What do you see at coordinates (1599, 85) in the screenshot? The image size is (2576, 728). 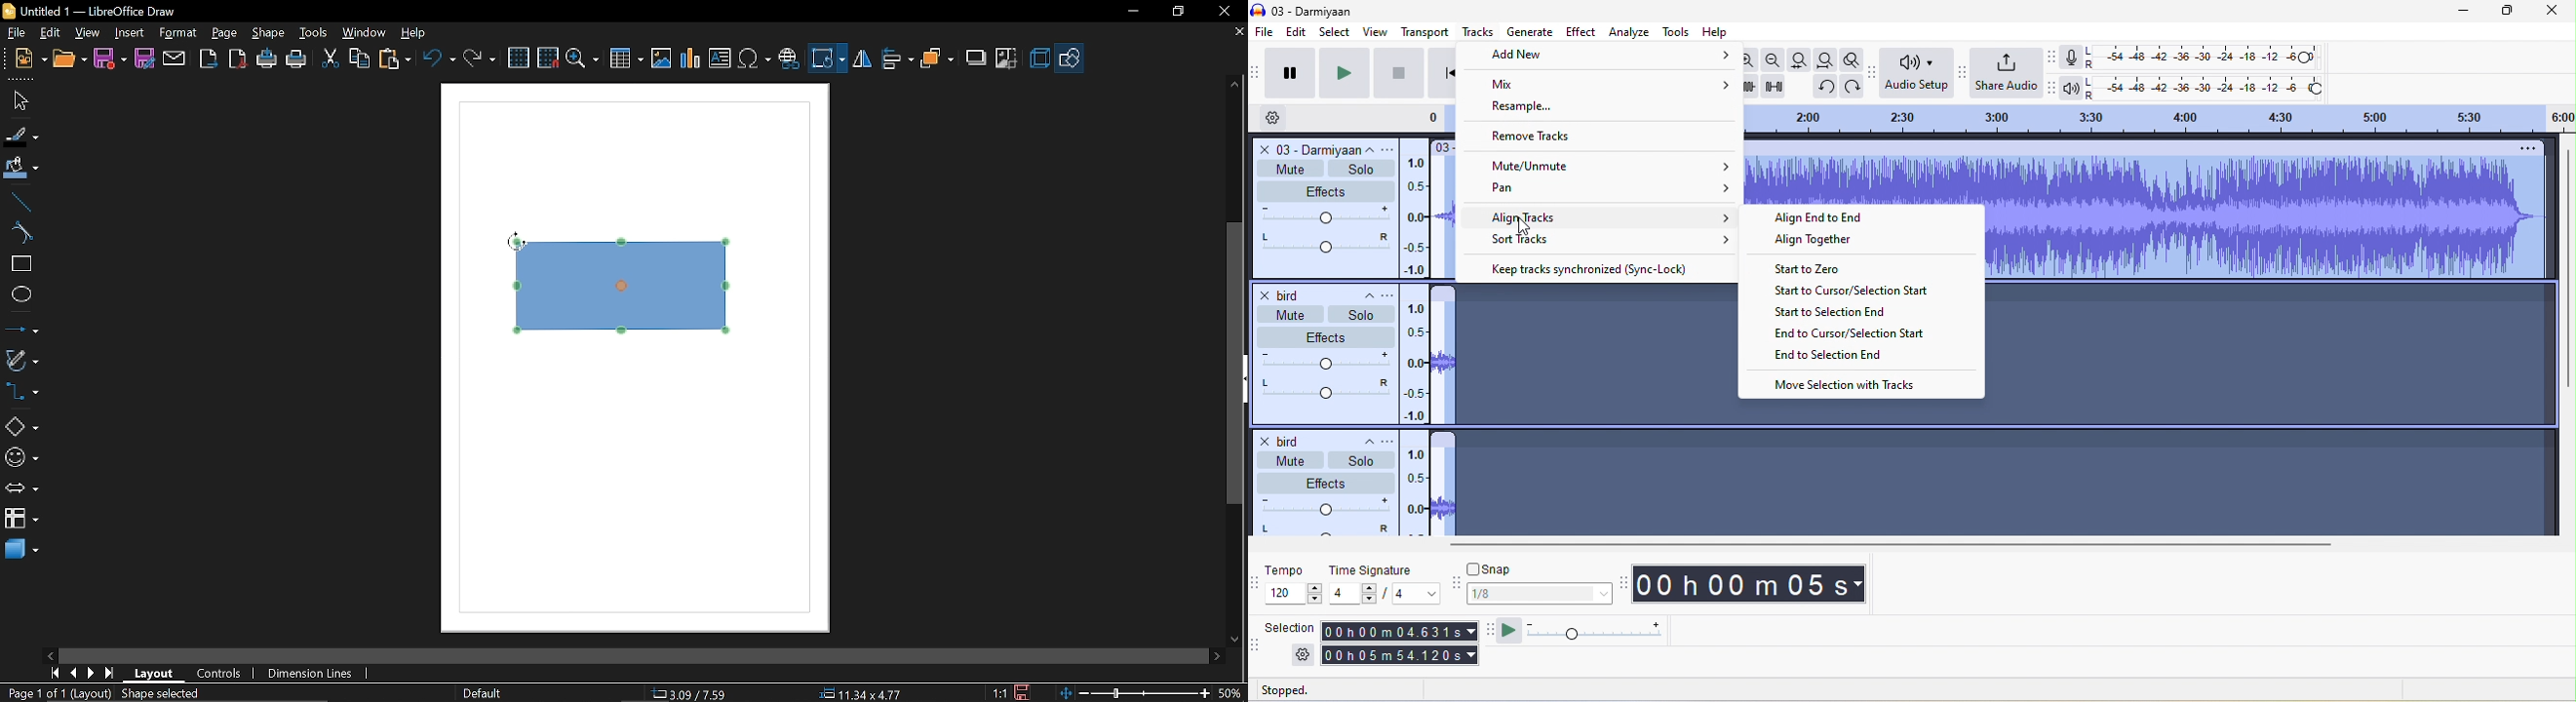 I see `mix` at bounding box center [1599, 85].